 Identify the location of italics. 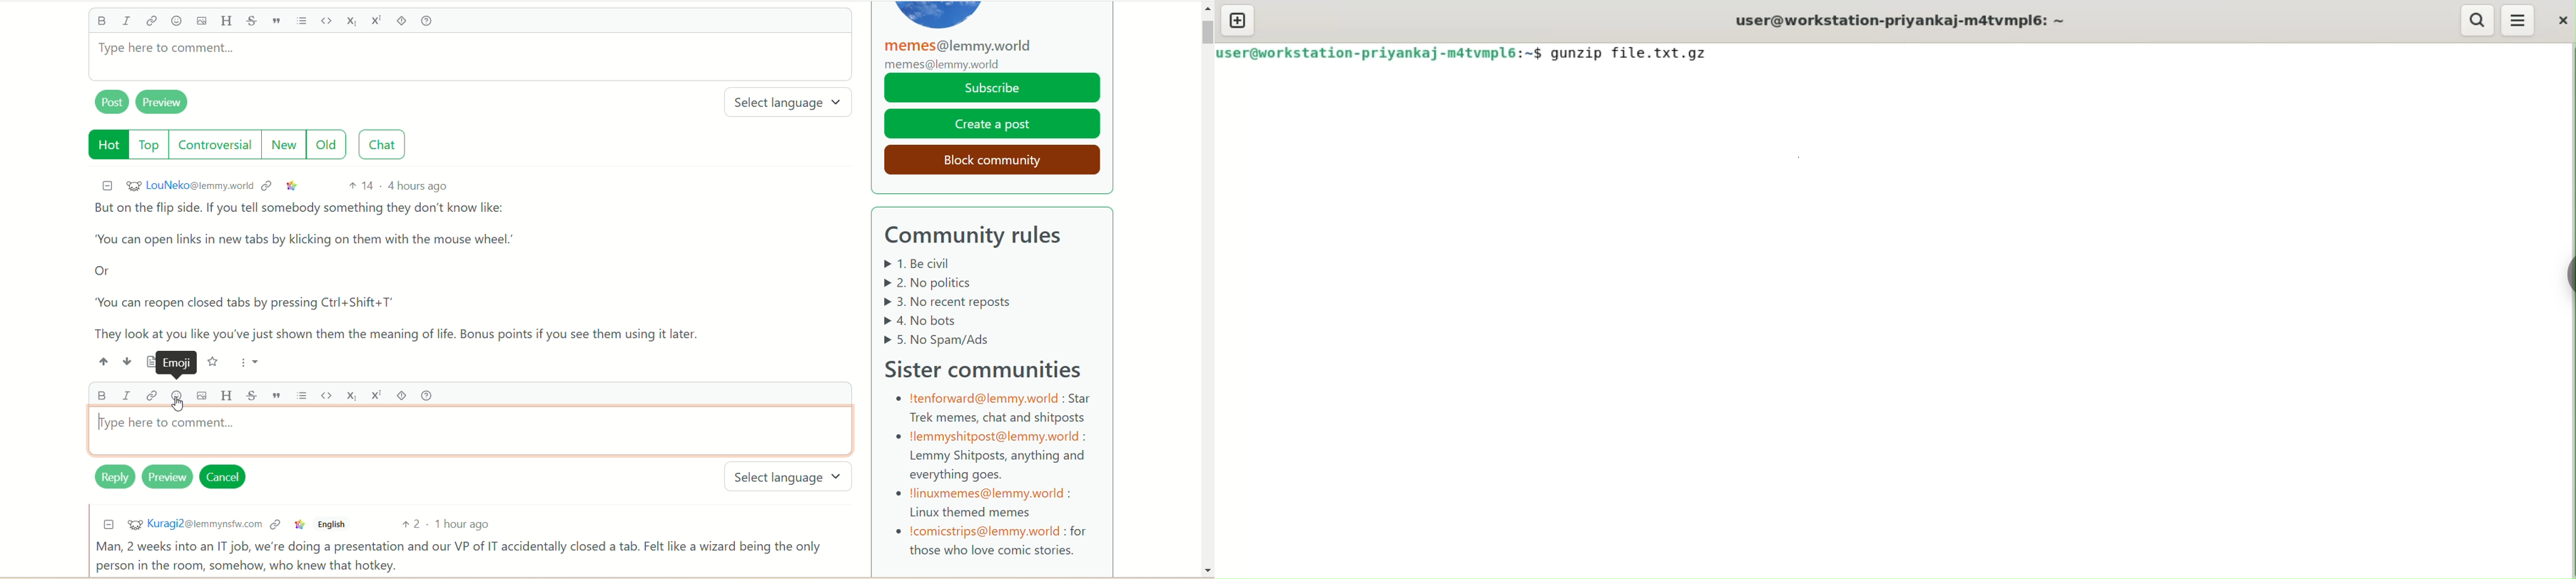
(130, 21).